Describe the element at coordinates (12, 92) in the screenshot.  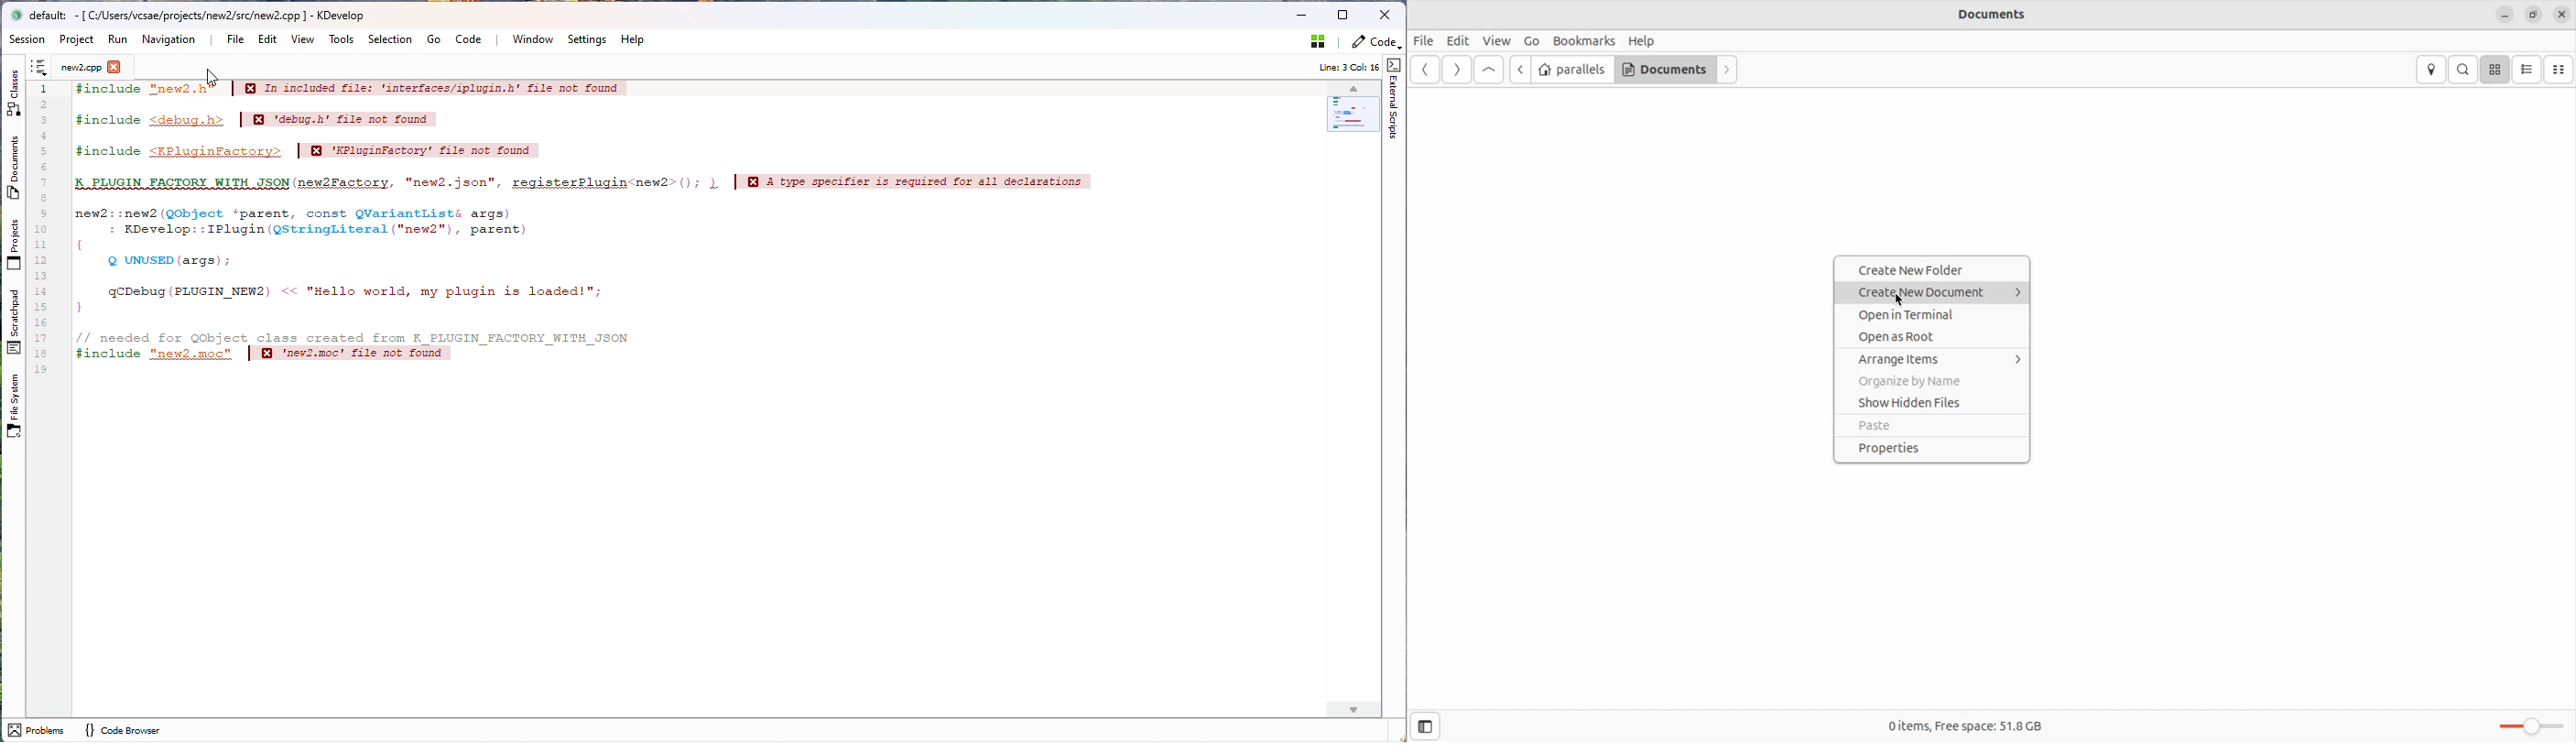
I see `Class` at that location.